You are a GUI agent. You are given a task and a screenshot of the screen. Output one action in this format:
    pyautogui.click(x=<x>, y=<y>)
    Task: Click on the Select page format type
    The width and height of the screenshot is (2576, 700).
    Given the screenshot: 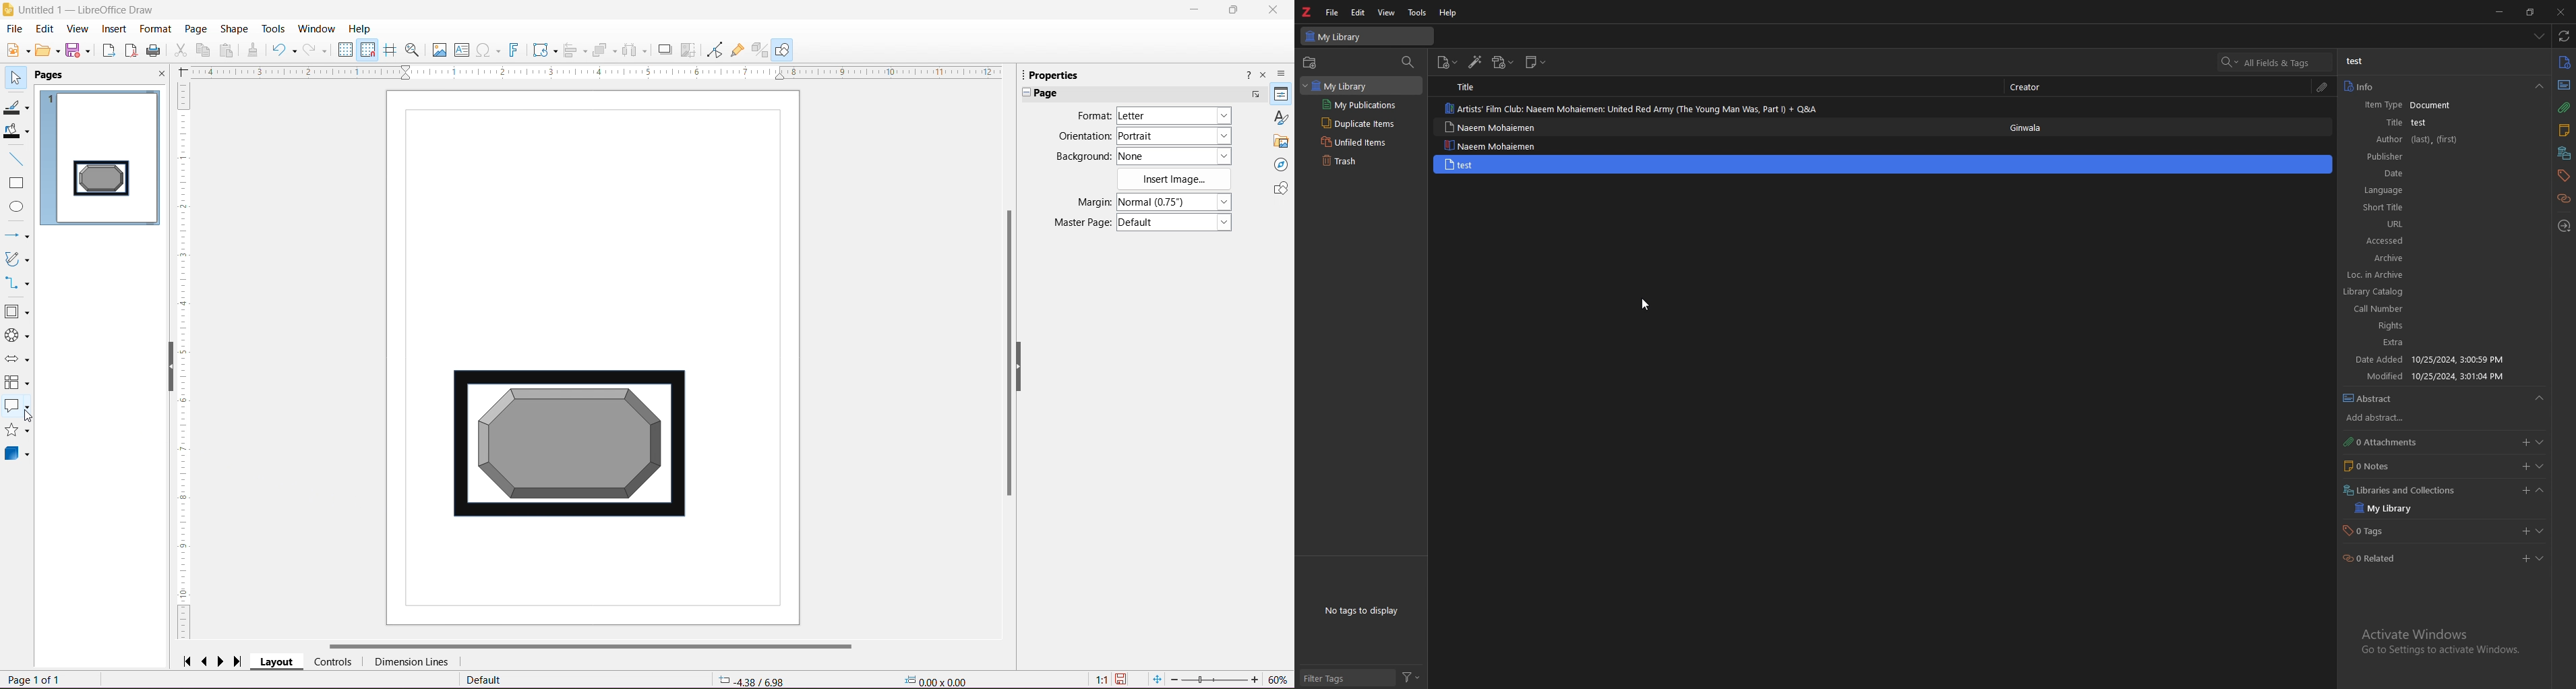 What is the action you would take?
    pyautogui.click(x=1172, y=116)
    